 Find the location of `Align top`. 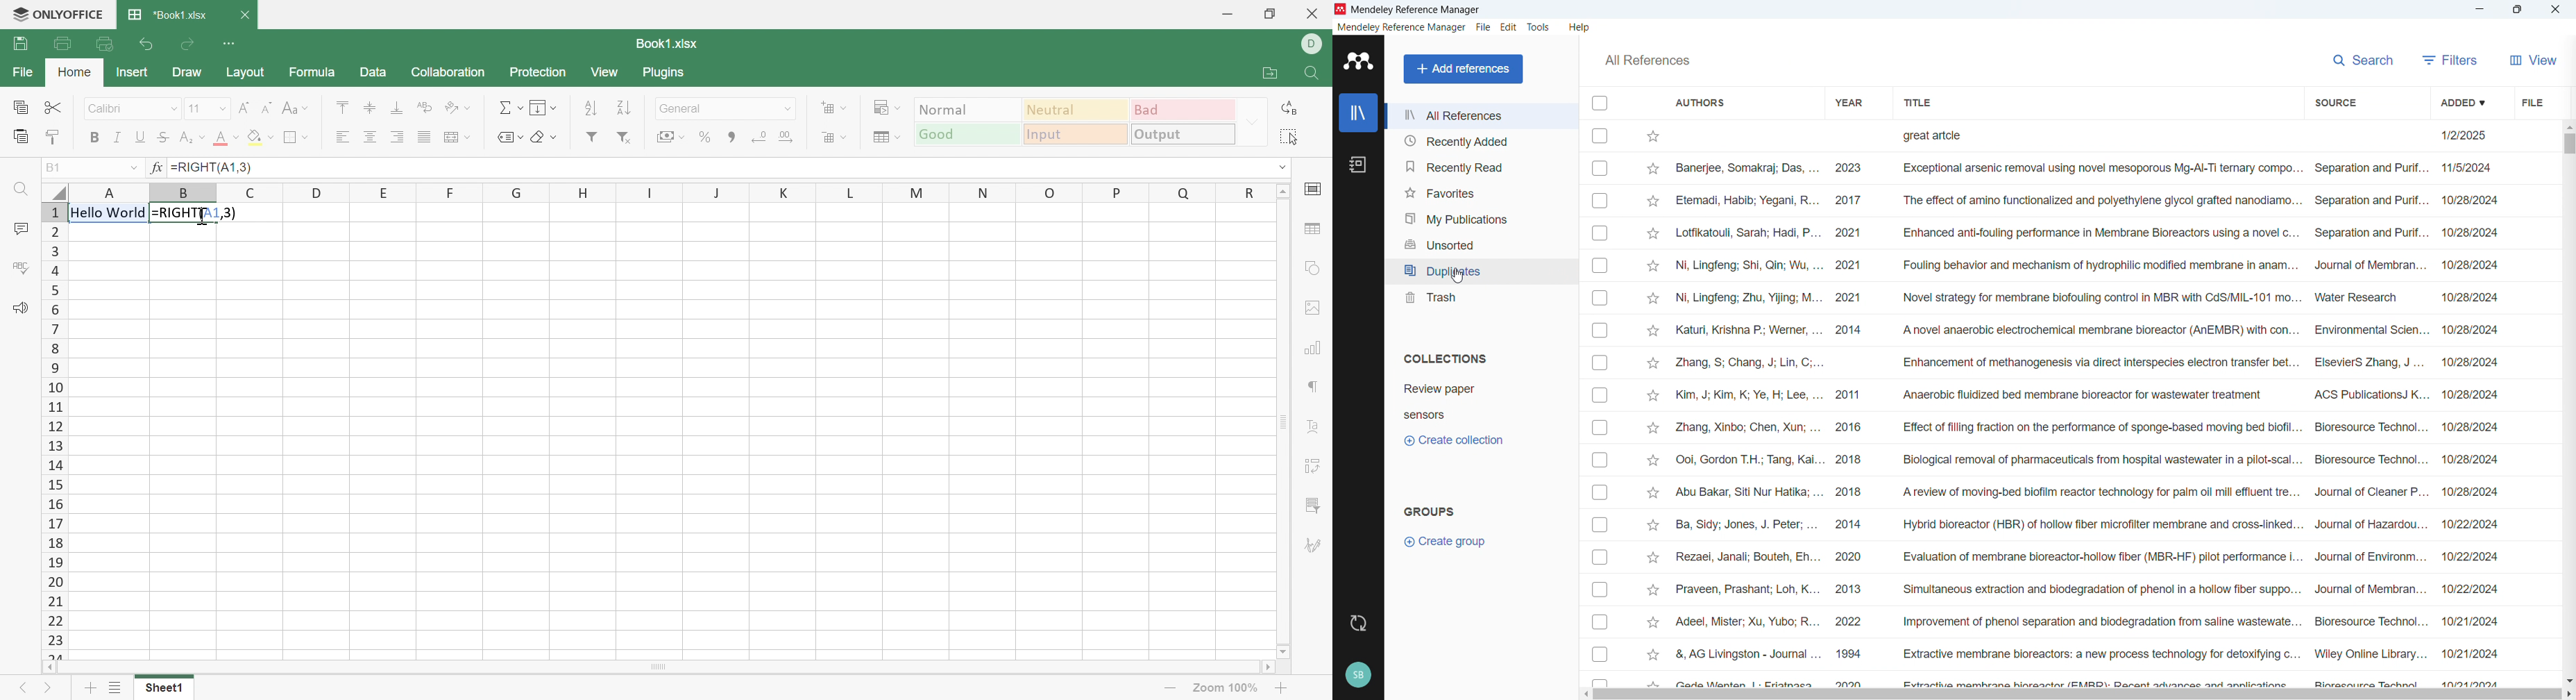

Align top is located at coordinates (344, 106).